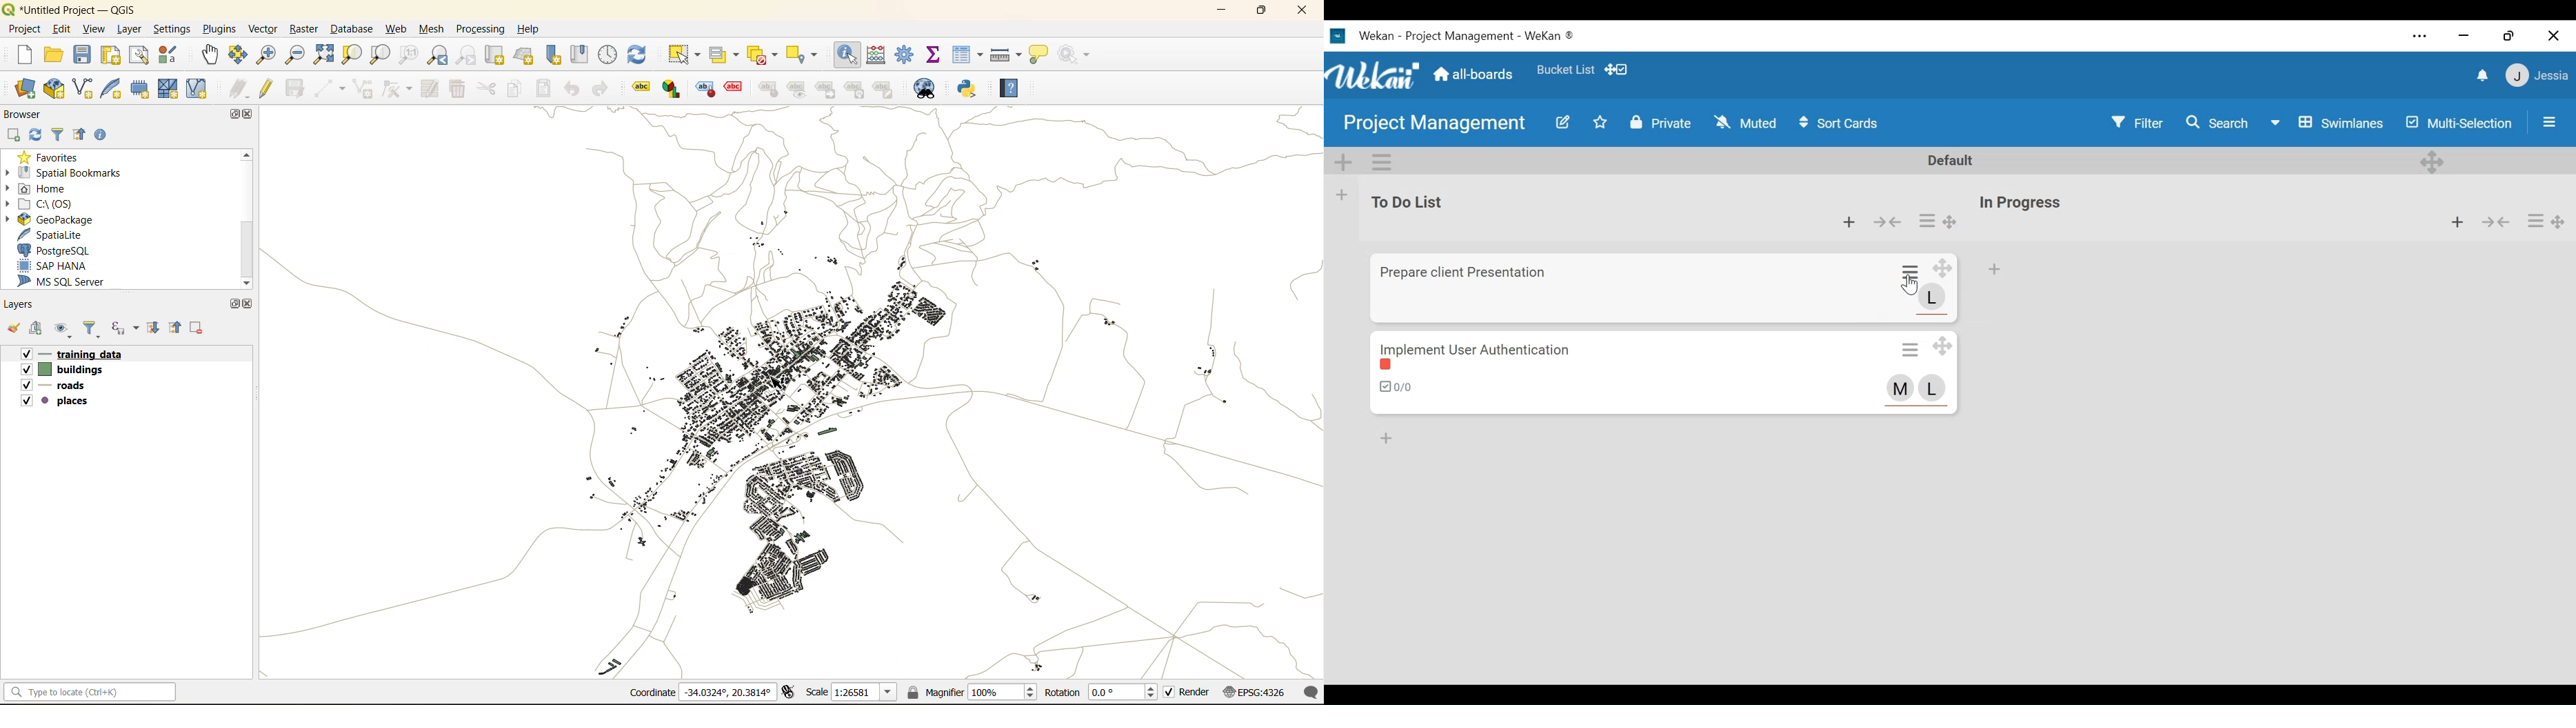  Describe the element at coordinates (1566, 70) in the screenshot. I see `Favorites` at that location.